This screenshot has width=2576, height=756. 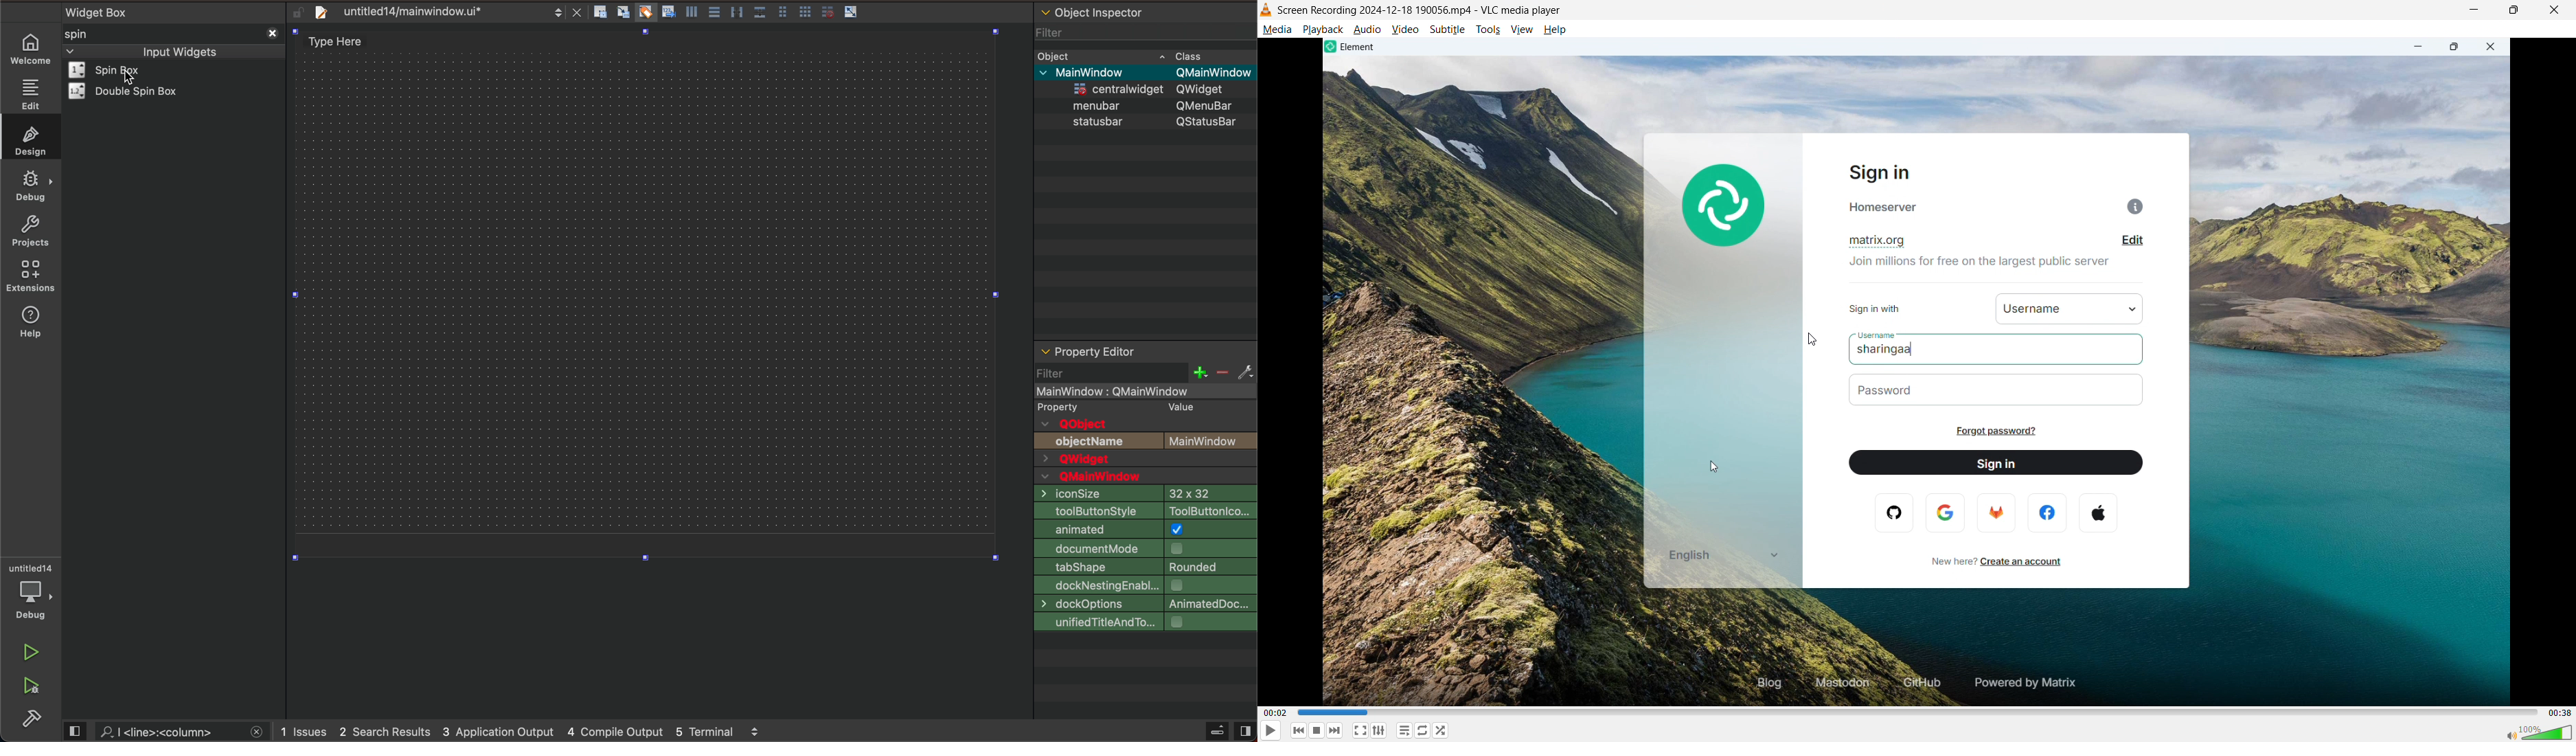 What do you see at coordinates (1146, 529) in the screenshot?
I see `animated` at bounding box center [1146, 529].